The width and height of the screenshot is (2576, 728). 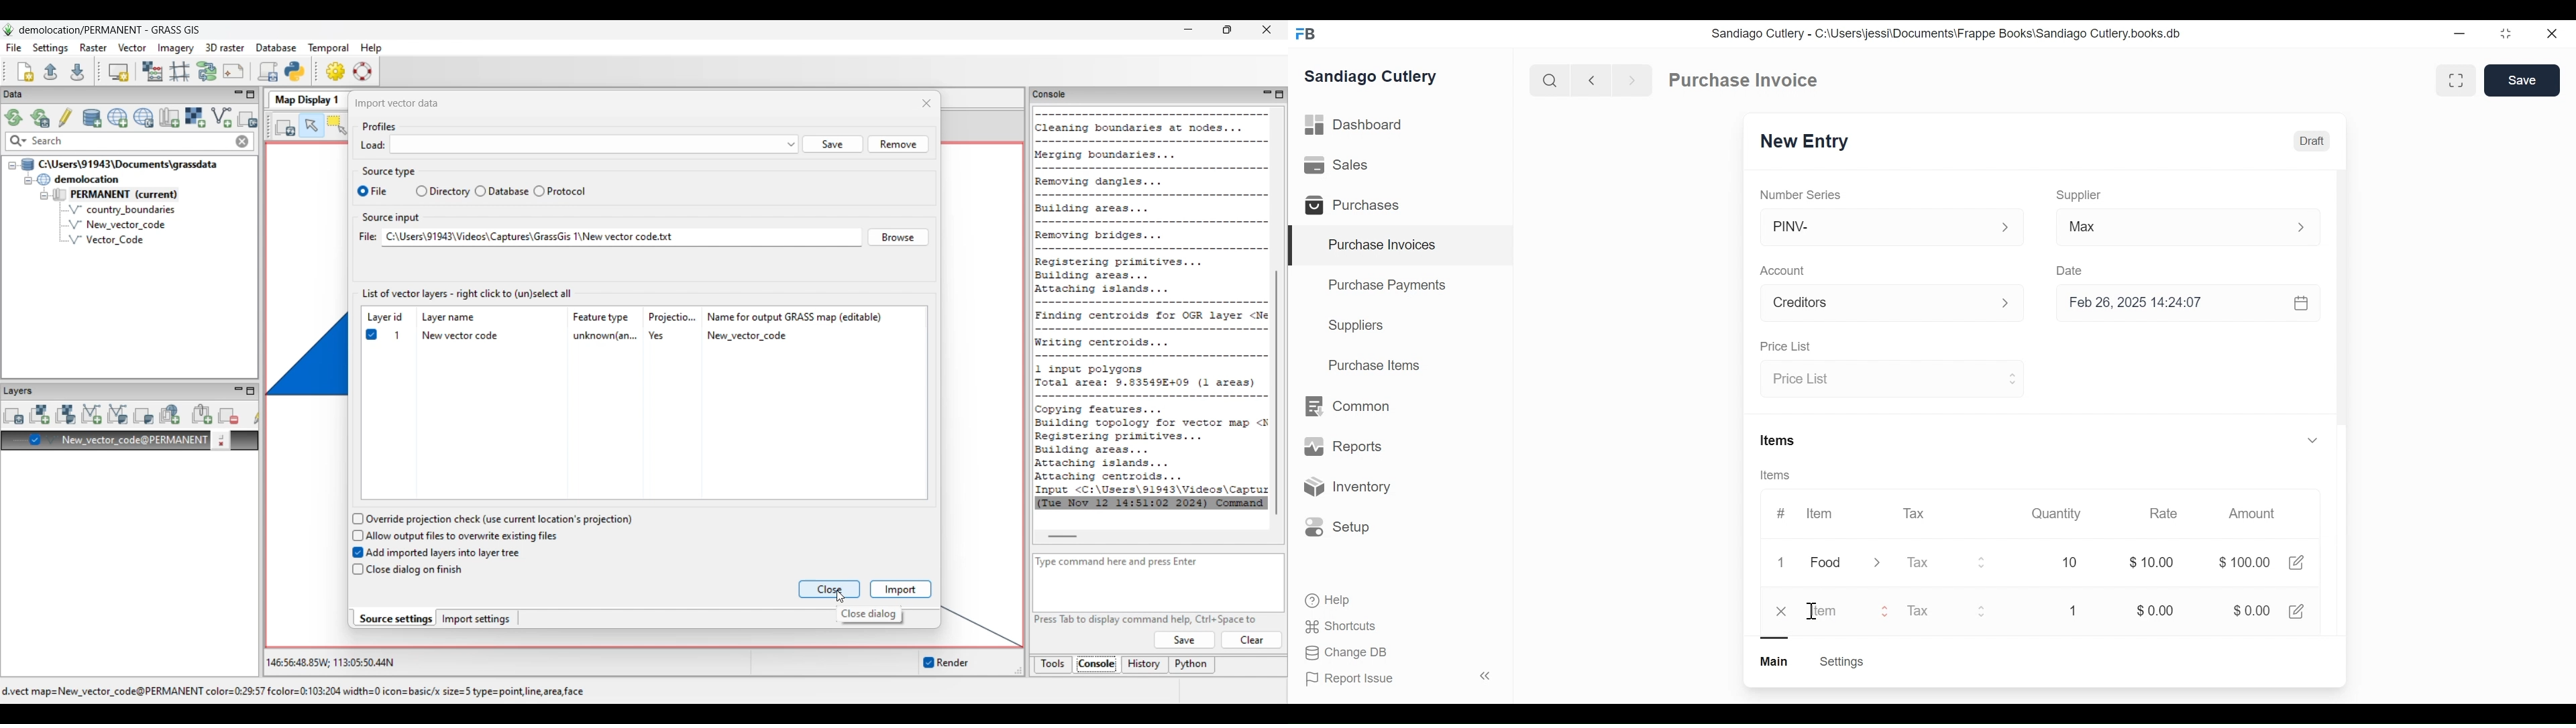 What do you see at coordinates (1346, 487) in the screenshot?
I see `Inventory` at bounding box center [1346, 487].